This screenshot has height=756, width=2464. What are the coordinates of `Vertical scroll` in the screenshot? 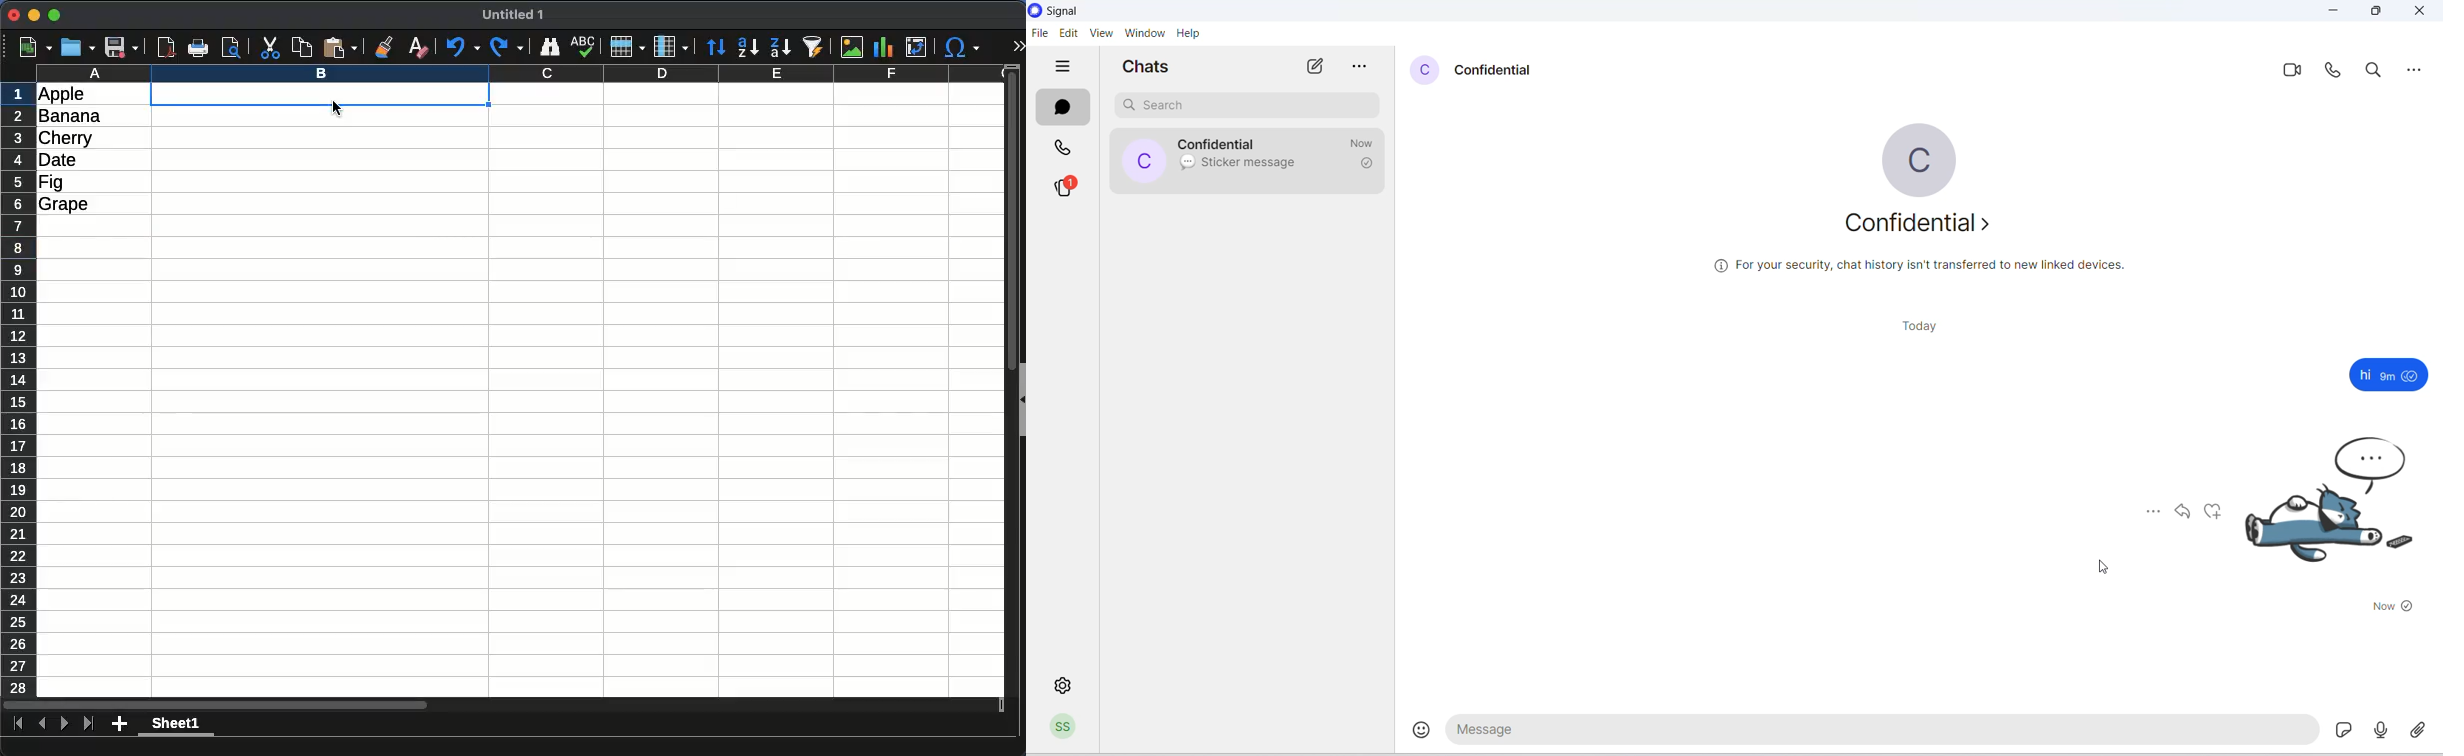 It's located at (1012, 381).